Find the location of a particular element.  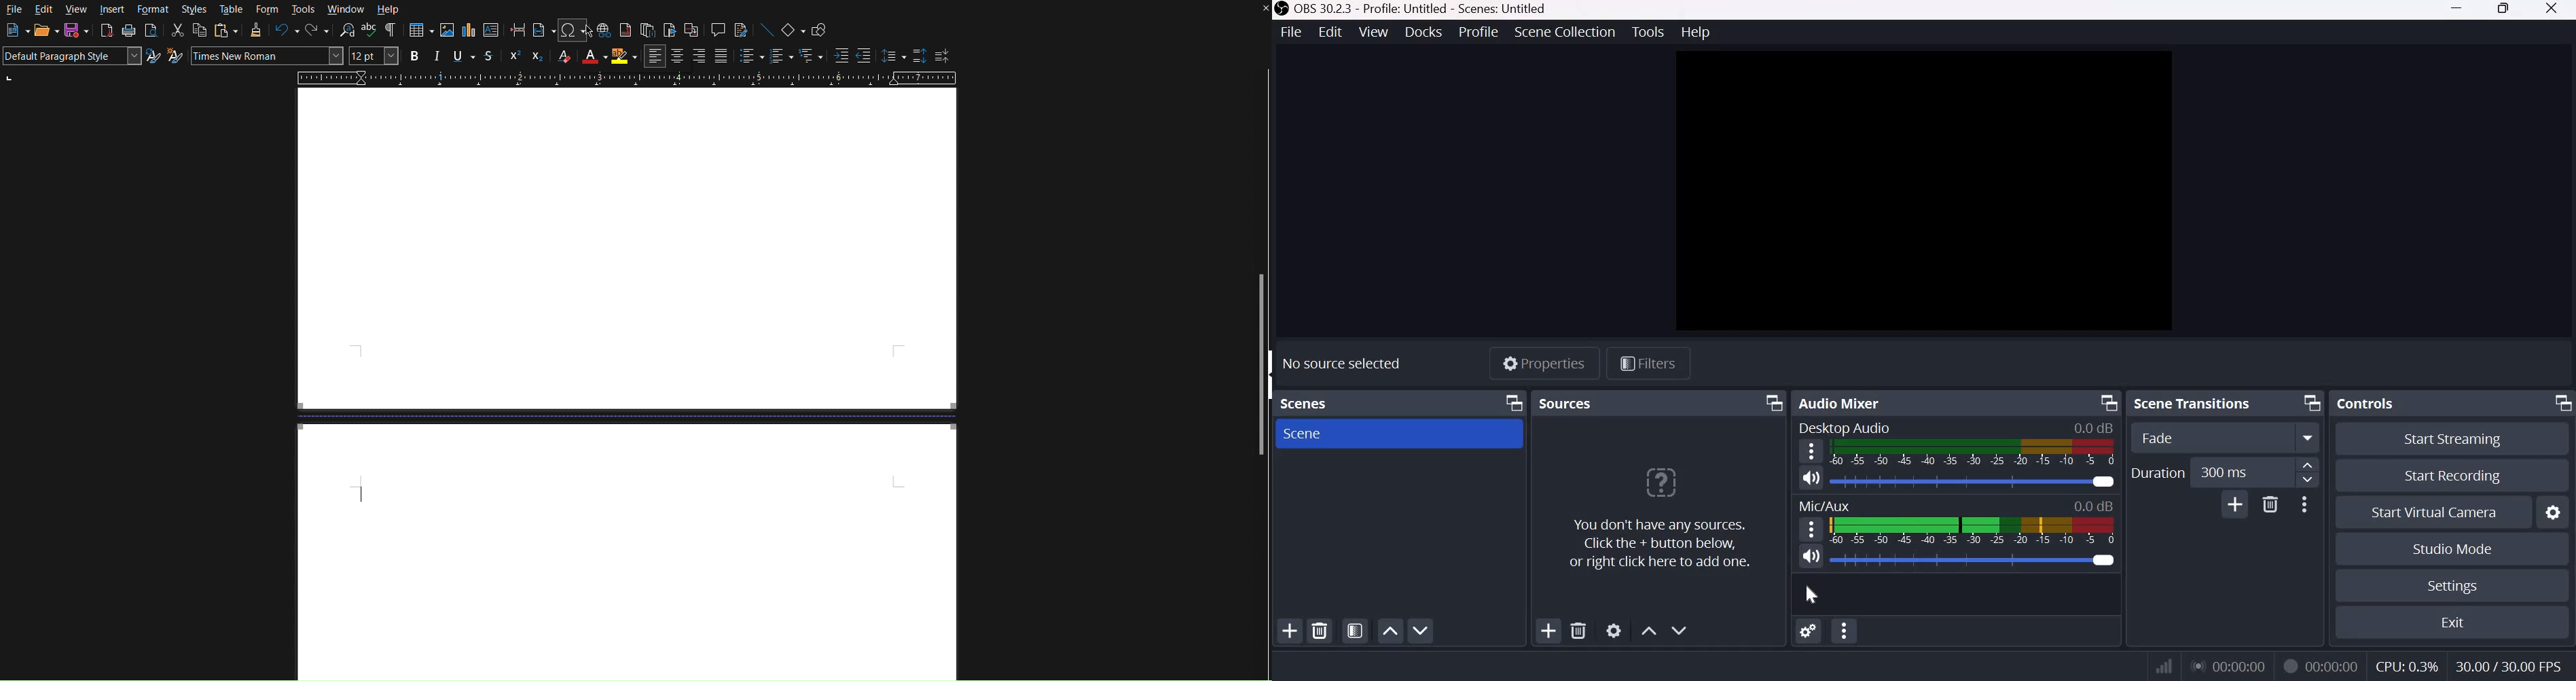

Configure virtual camera is located at coordinates (2552, 512).